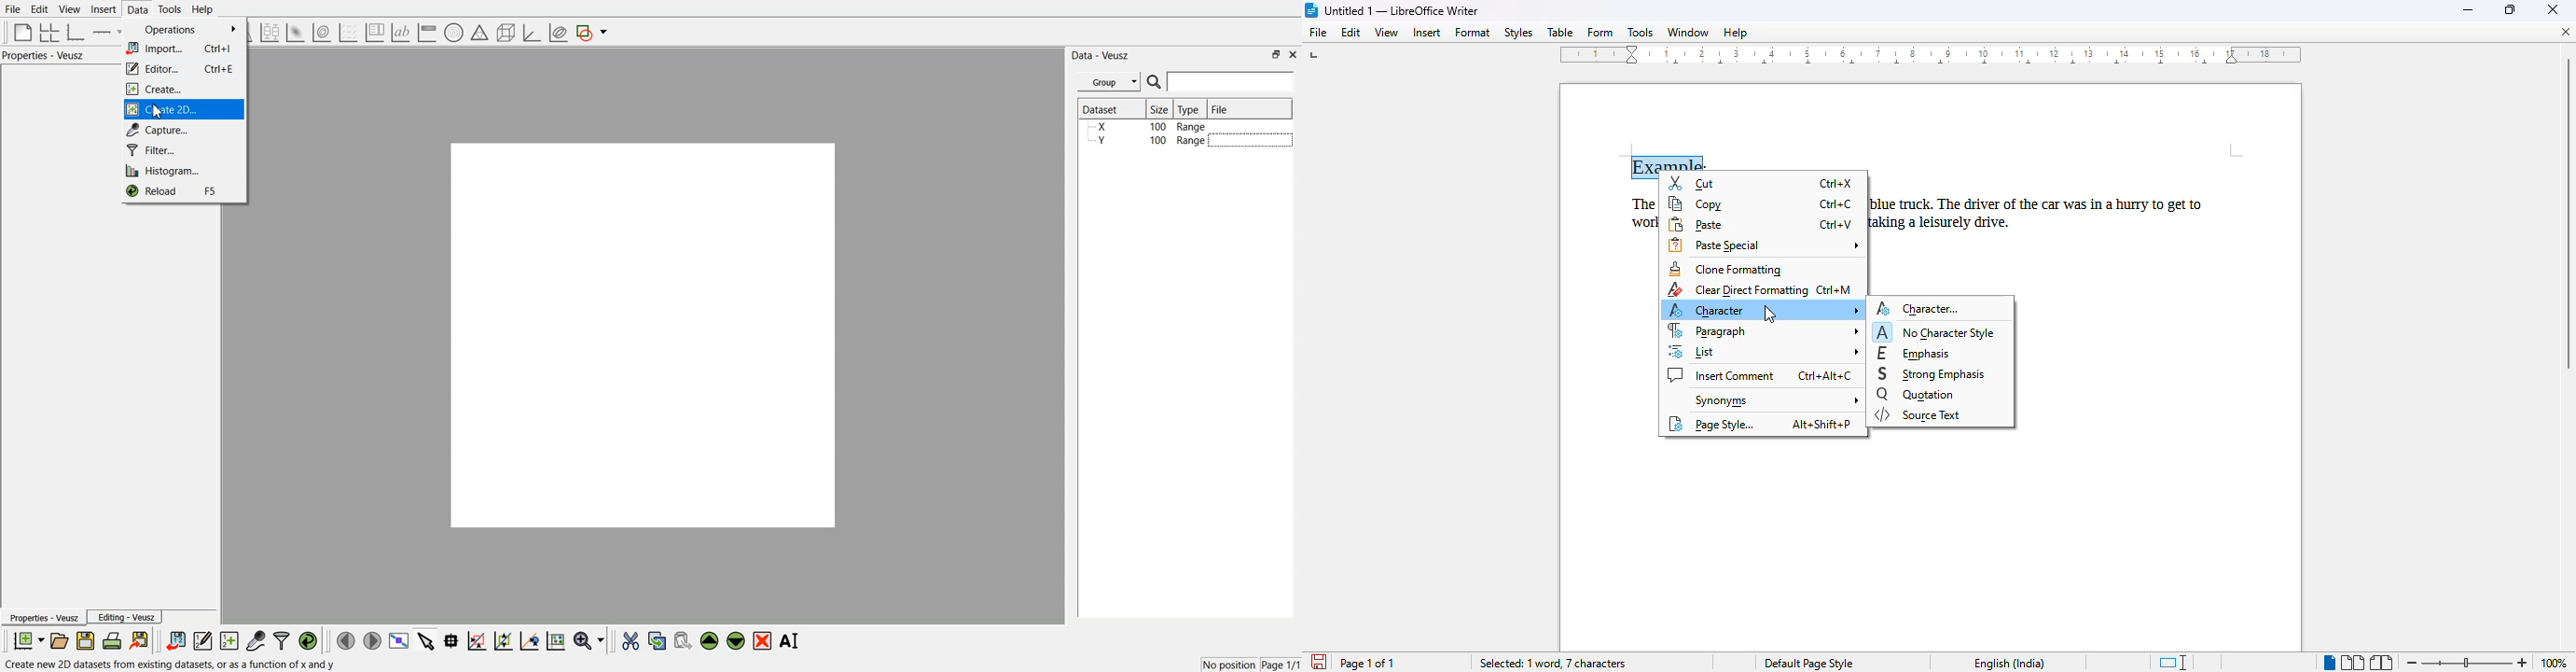  I want to click on blue truck. The driver of the car was in a hurry to get taking a leisurely drive., so click(2051, 214).